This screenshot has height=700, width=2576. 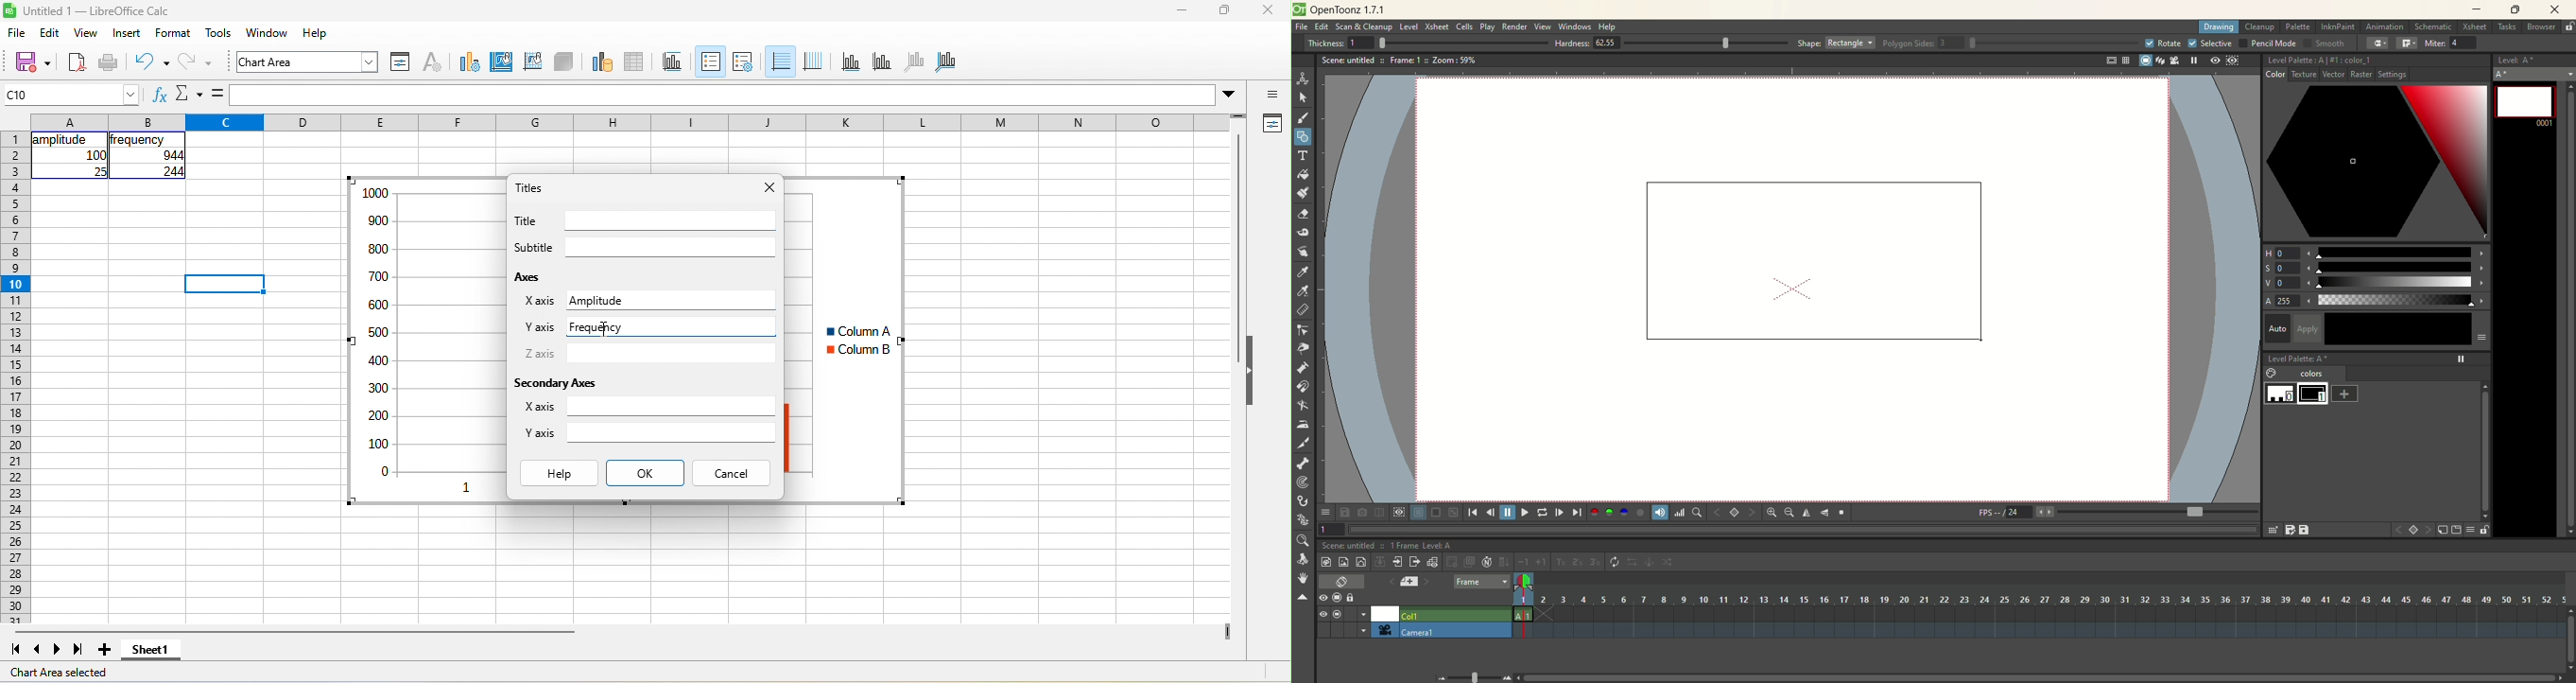 I want to click on amplitude, so click(x=62, y=140).